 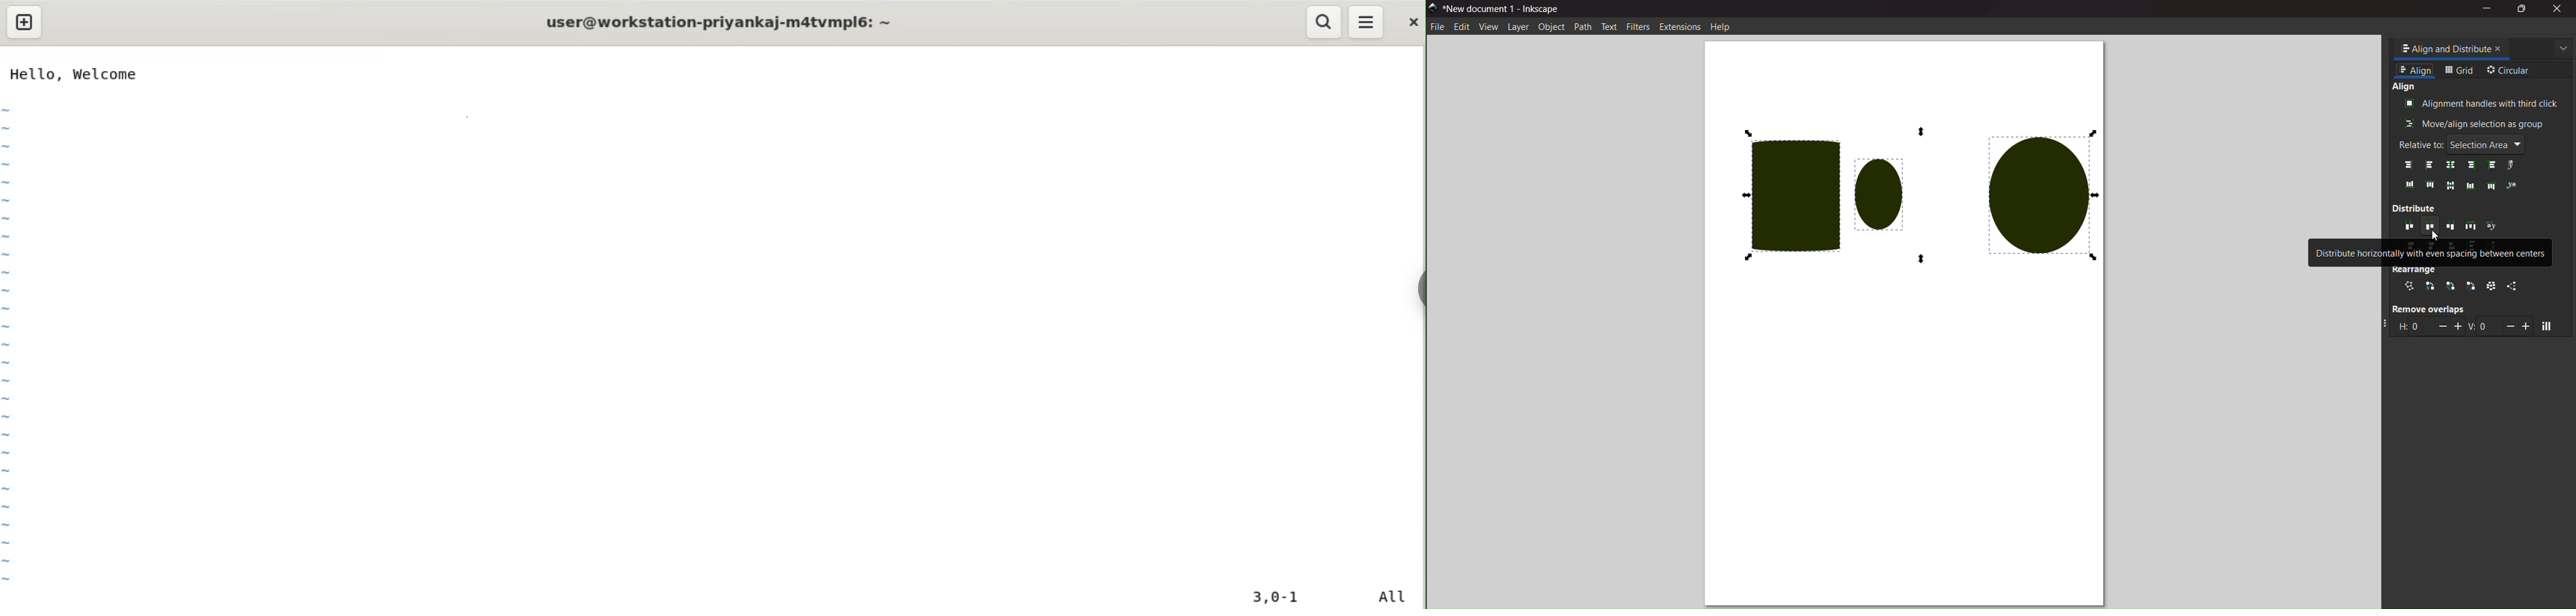 What do you see at coordinates (1505, 8) in the screenshot?
I see `title` at bounding box center [1505, 8].